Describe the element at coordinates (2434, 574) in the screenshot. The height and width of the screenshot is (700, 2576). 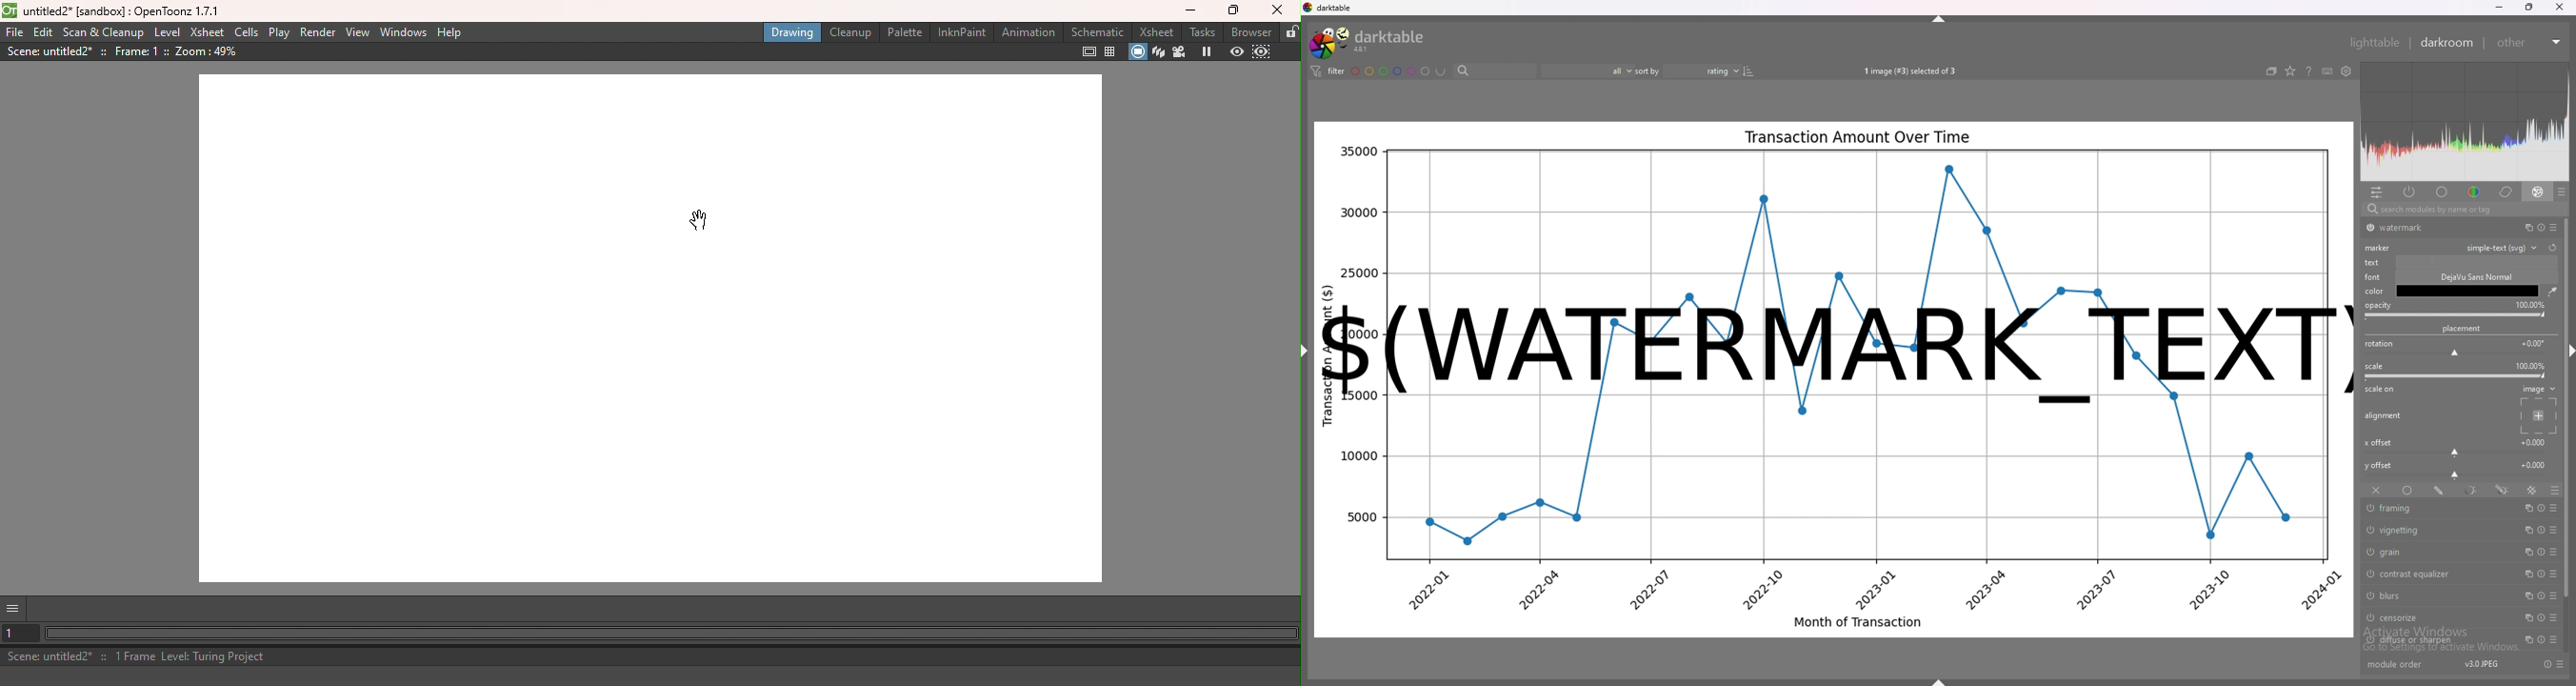
I see `contrast equalizer` at that location.